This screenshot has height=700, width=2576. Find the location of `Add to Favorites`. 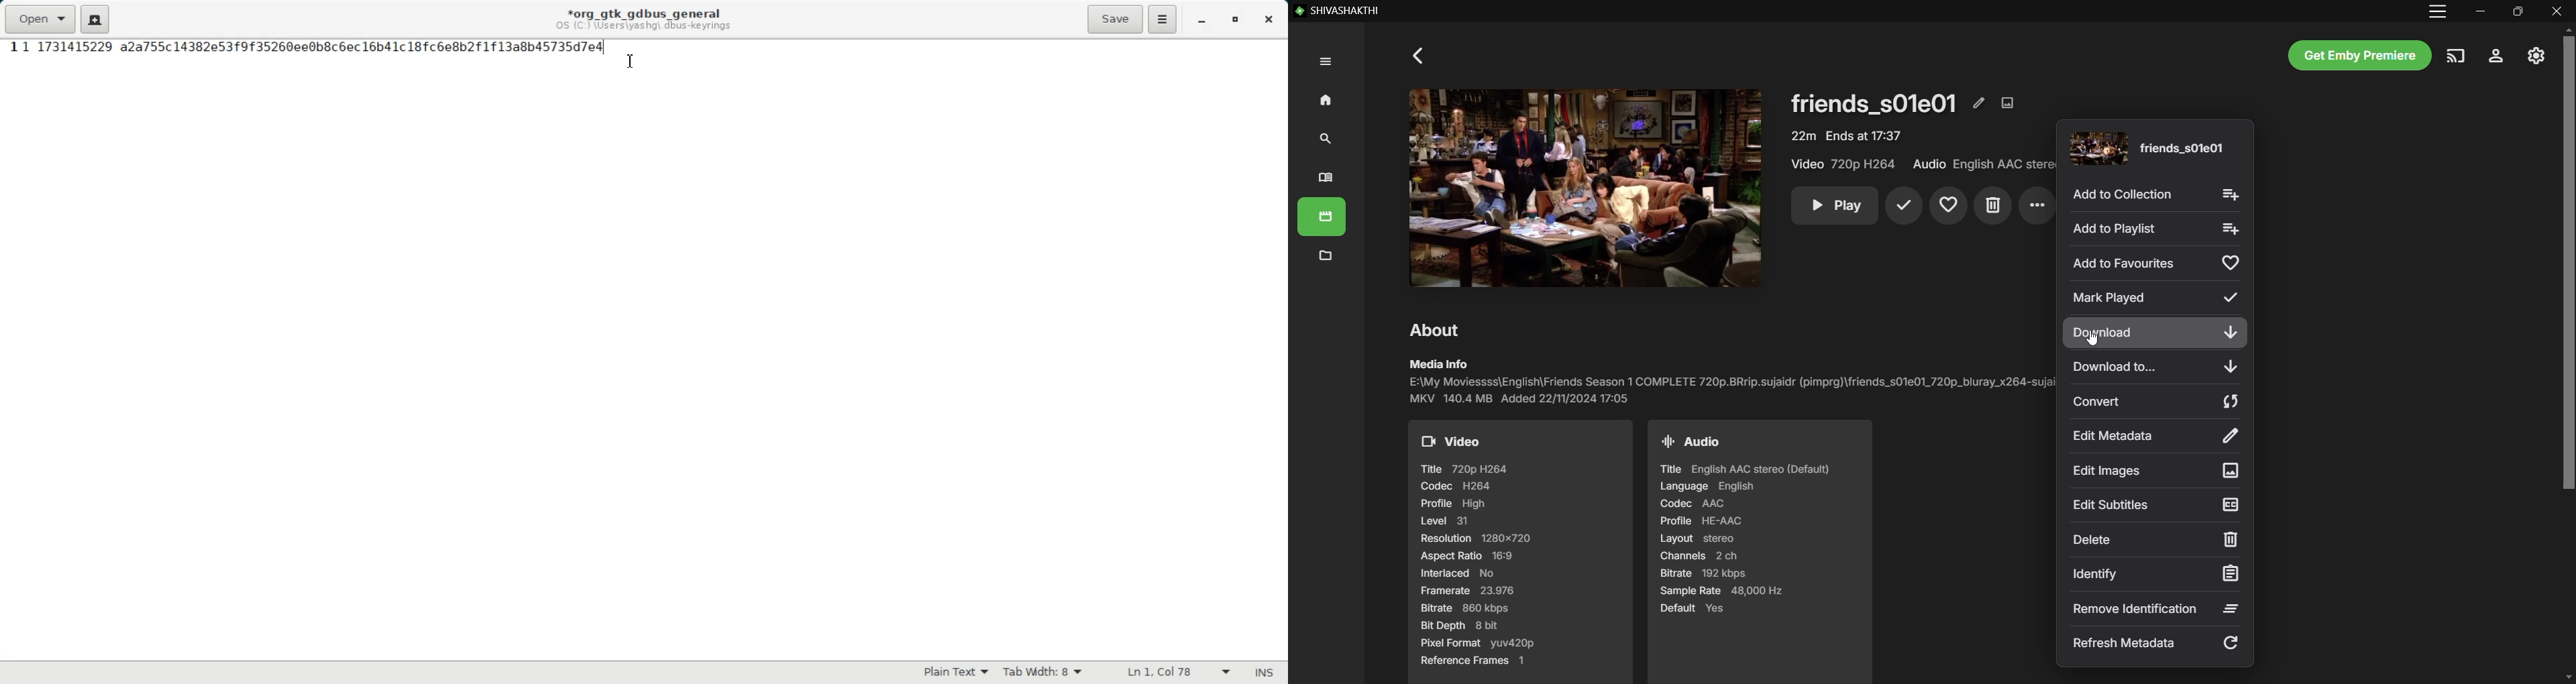

Add to Favorites is located at coordinates (1949, 206).